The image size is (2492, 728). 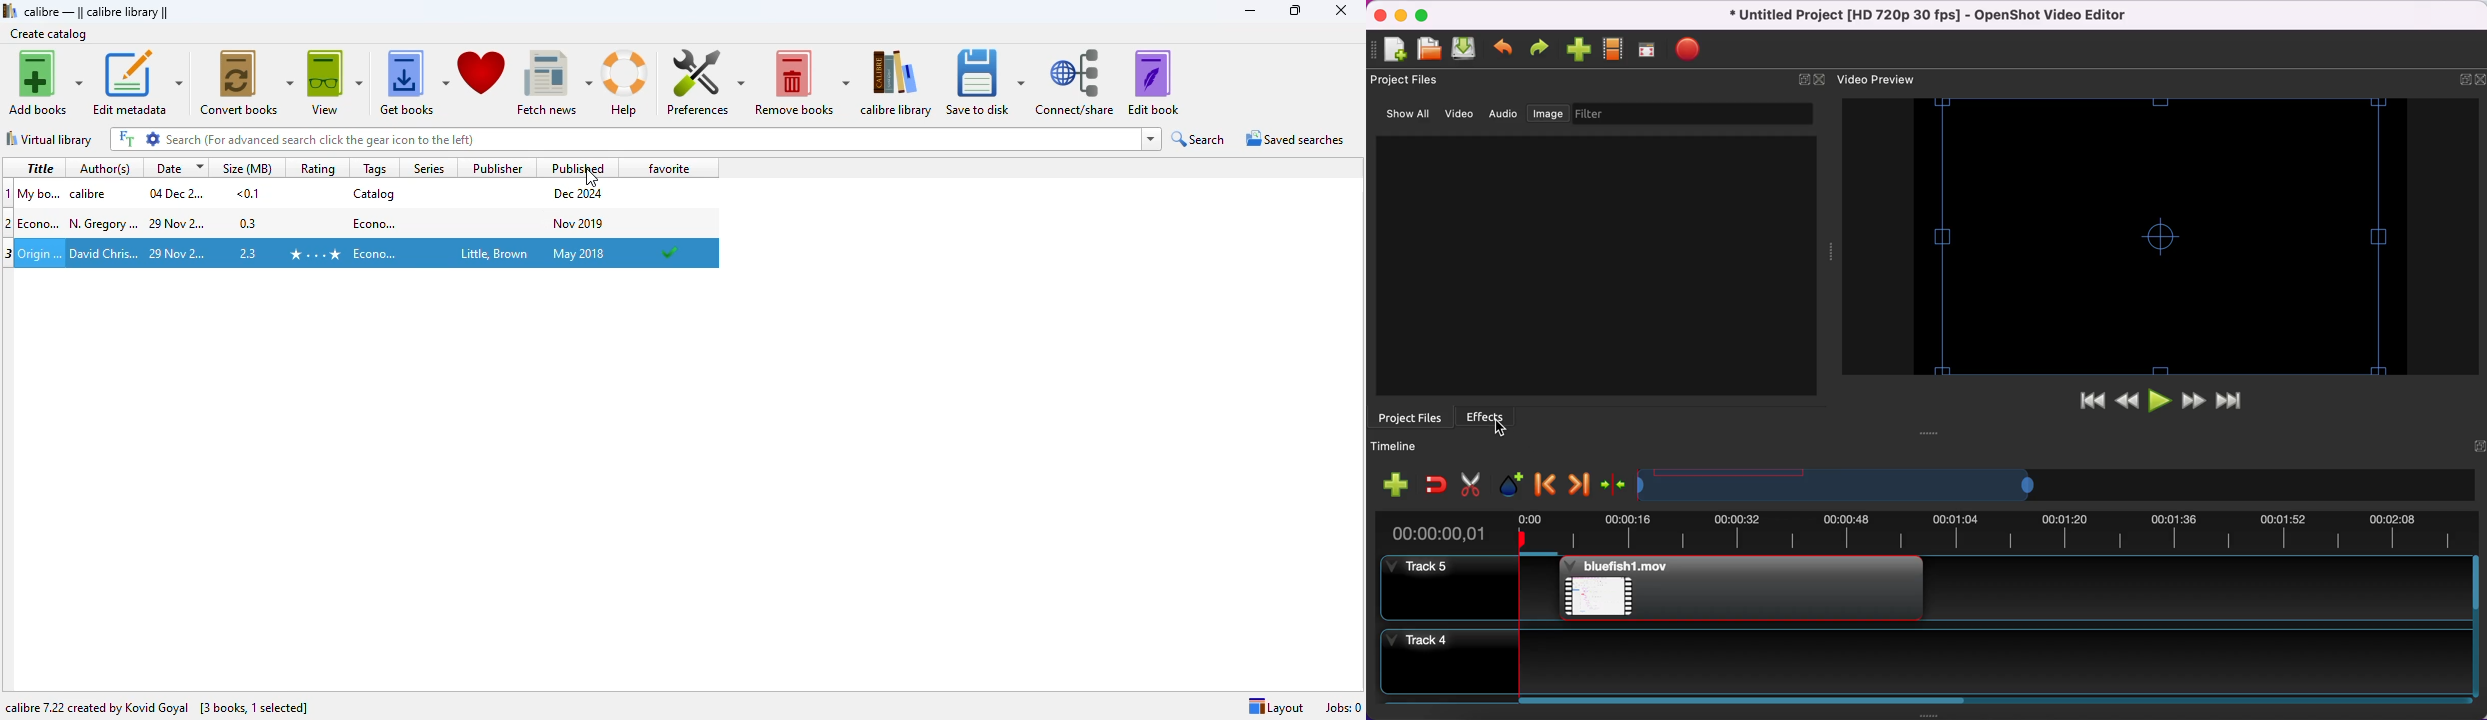 I want to click on effects, so click(x=1495, y=418).